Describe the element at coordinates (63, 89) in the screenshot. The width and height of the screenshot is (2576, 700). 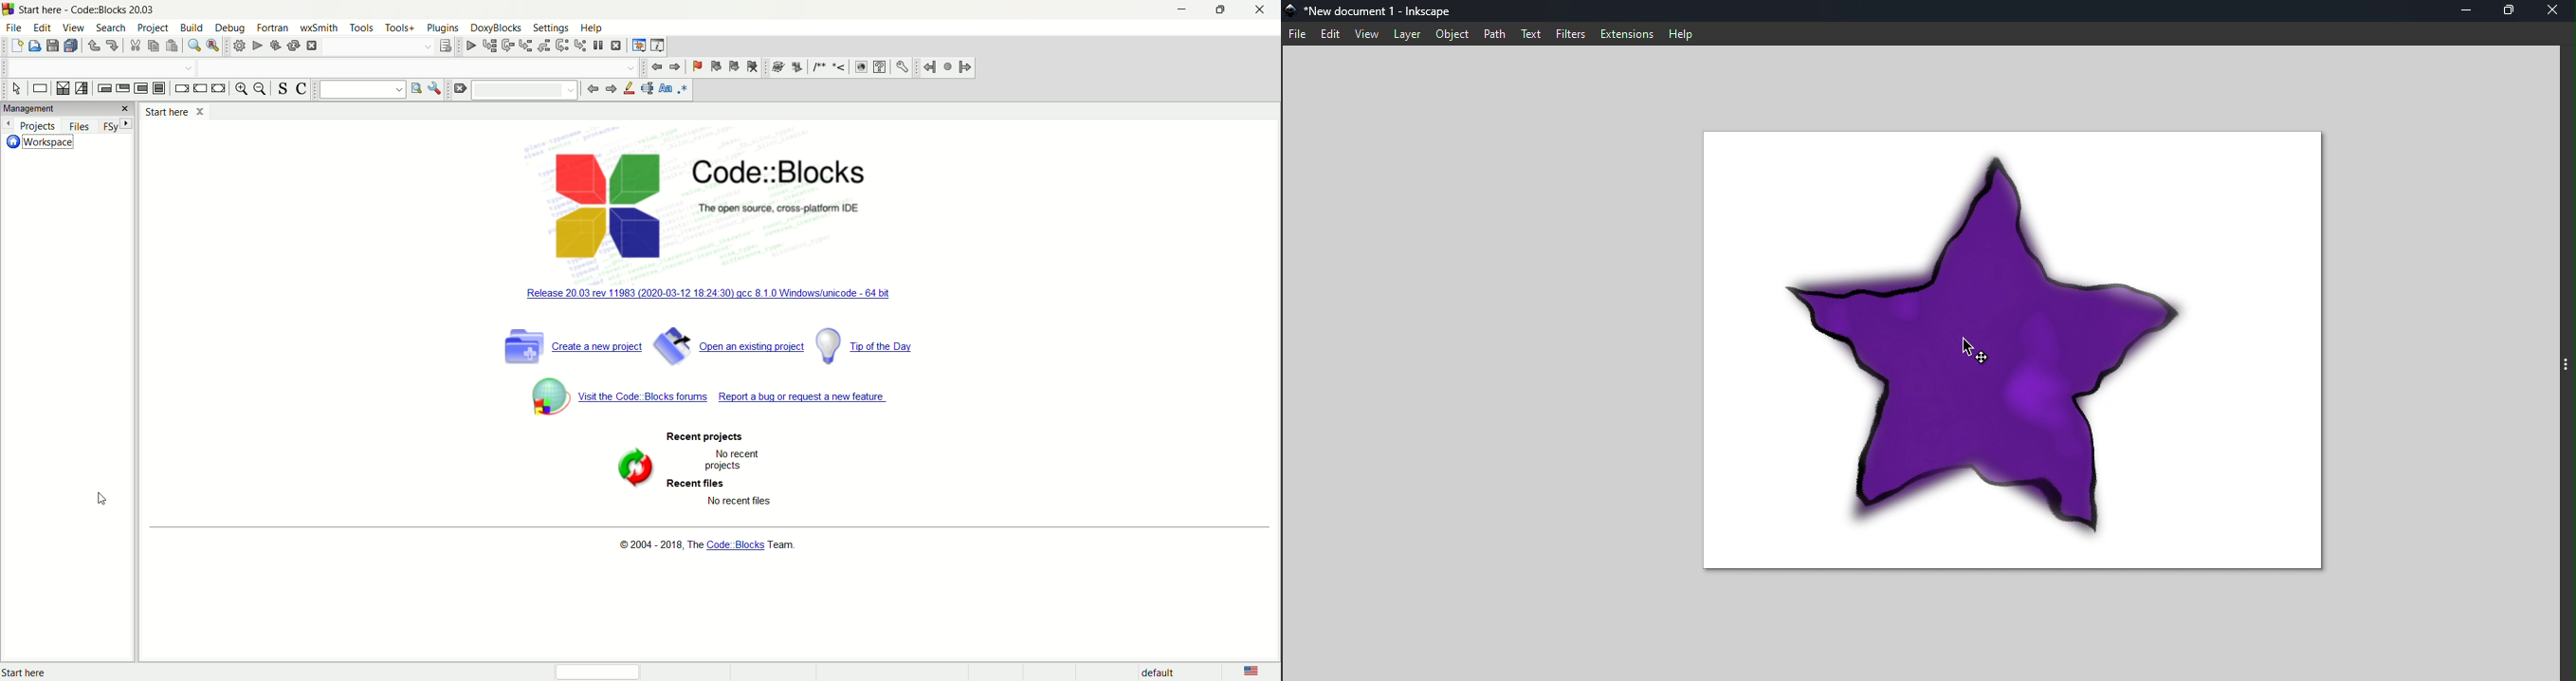
I see `decision` at that location.